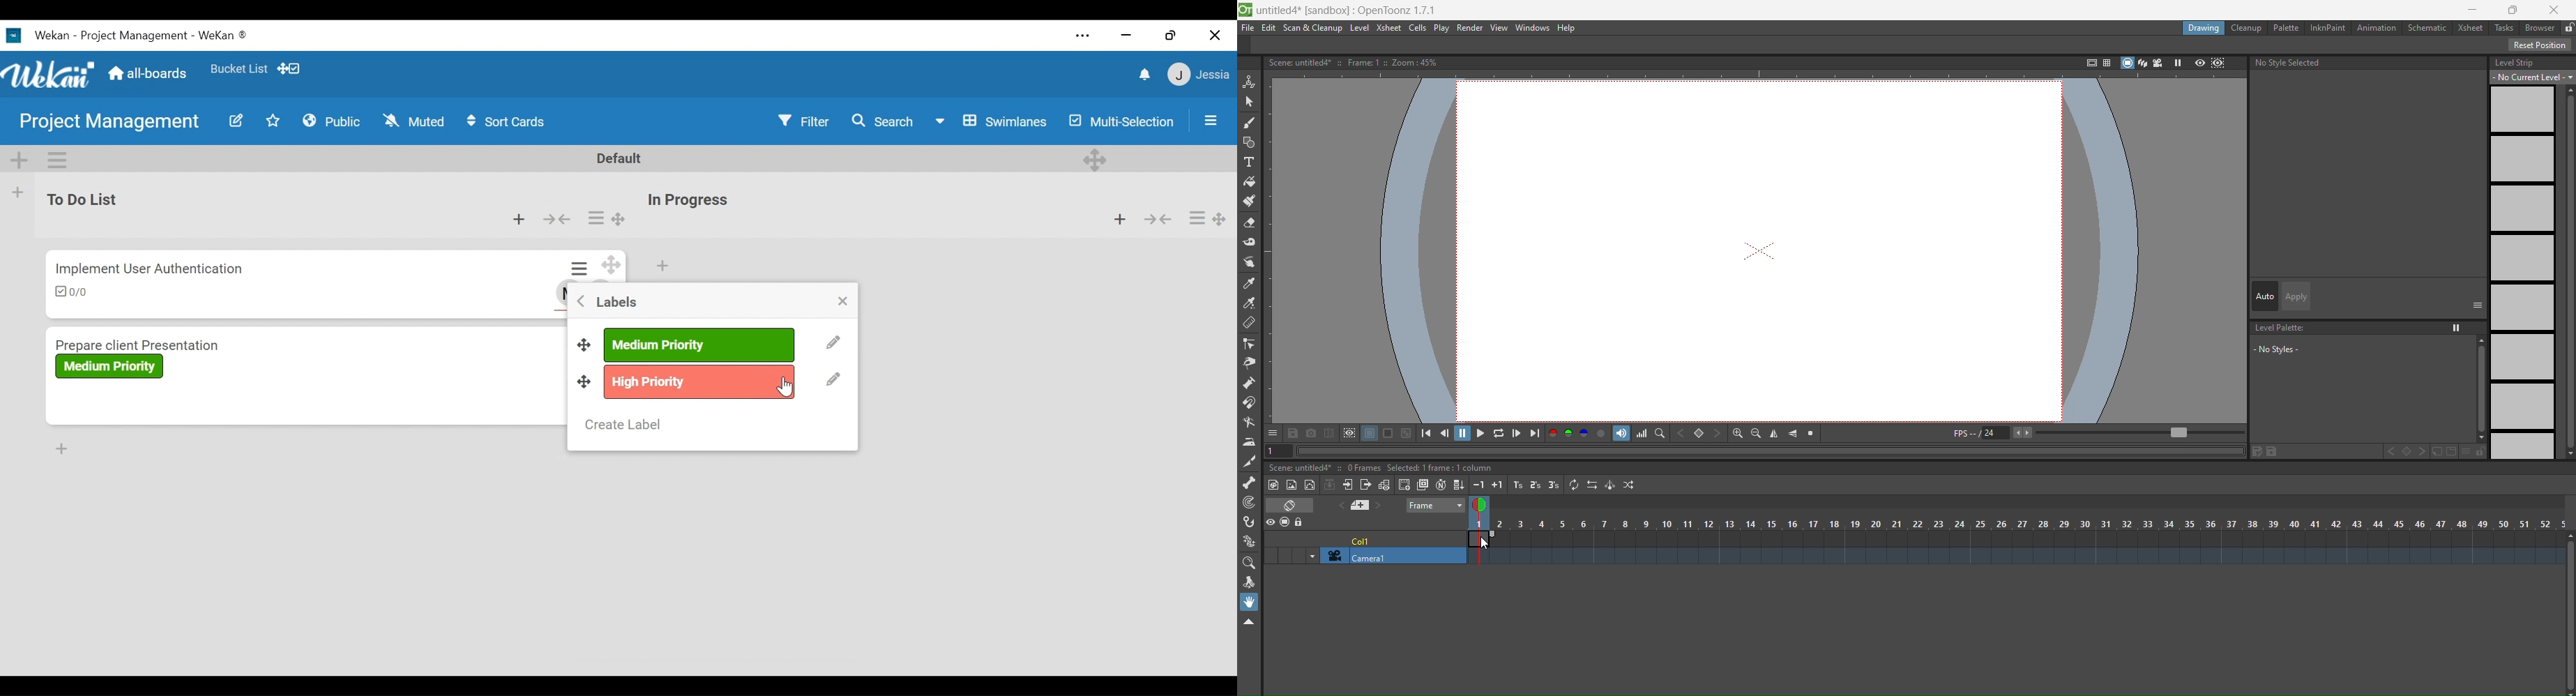 This screenshot has width=2576, height=700. What do you see at coordinates (1311, 432) in the screenshot?
I see `tool` at bounding box center [1311, 432].